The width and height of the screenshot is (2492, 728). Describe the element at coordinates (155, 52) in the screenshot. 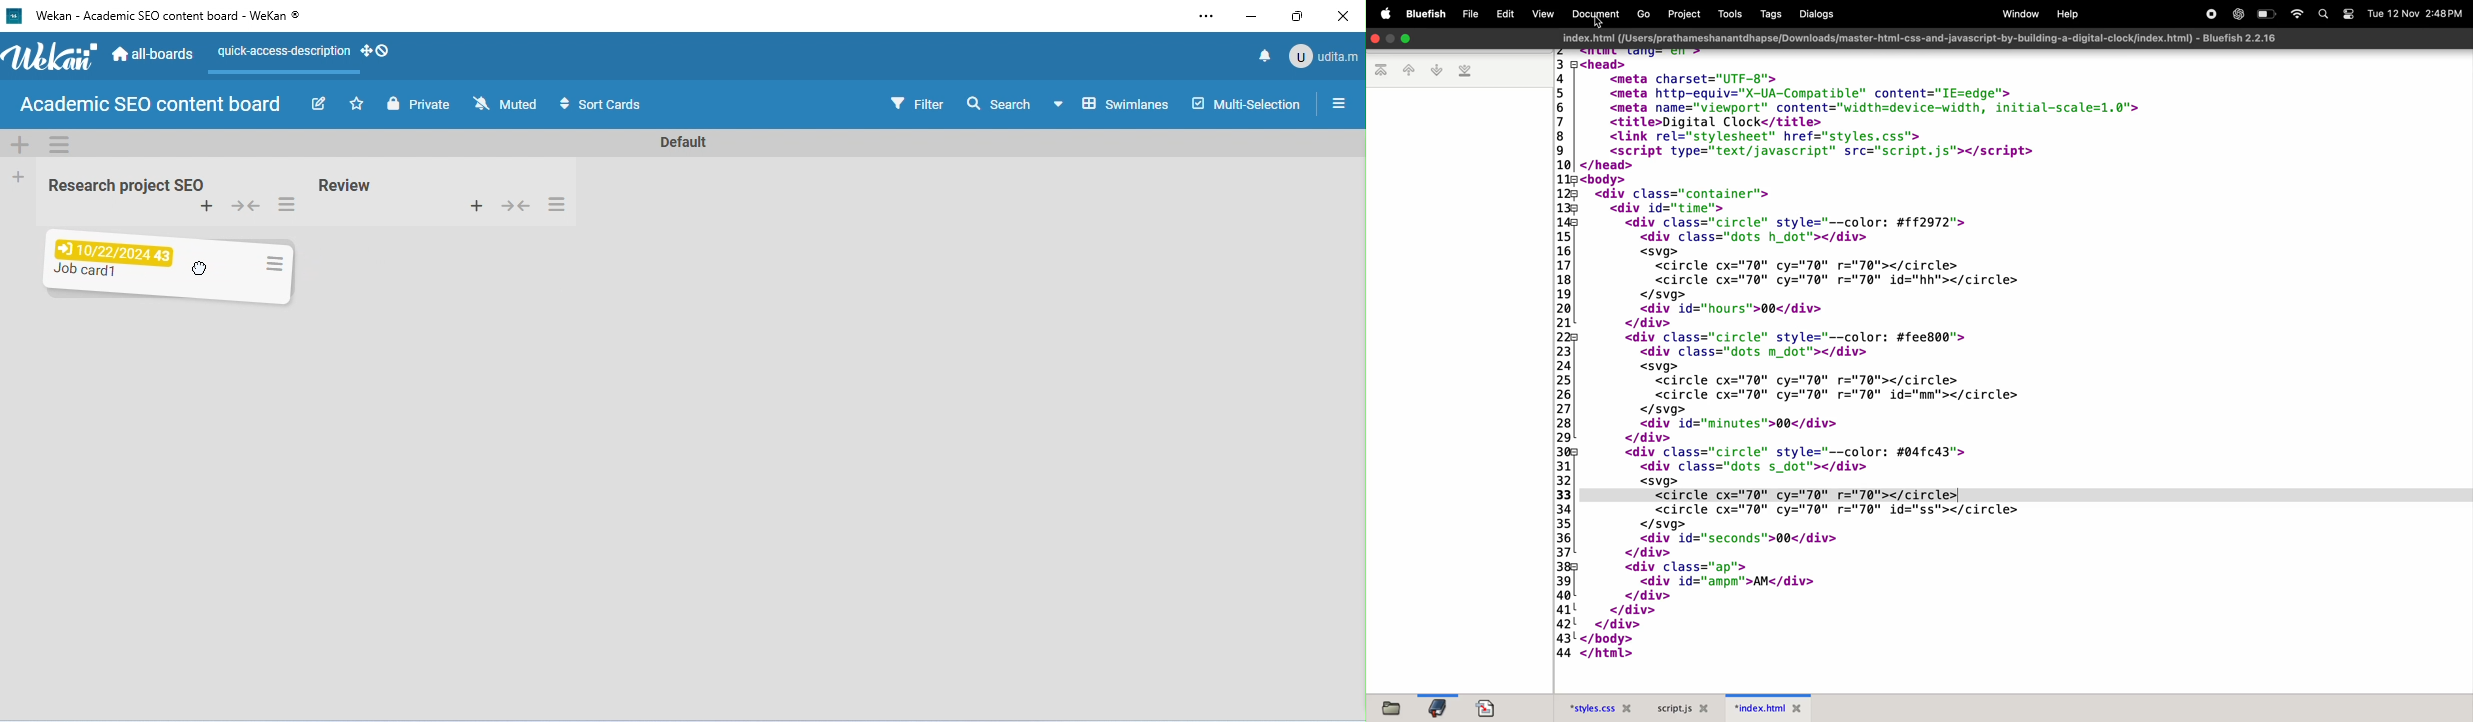

I see `all boards` at that location.